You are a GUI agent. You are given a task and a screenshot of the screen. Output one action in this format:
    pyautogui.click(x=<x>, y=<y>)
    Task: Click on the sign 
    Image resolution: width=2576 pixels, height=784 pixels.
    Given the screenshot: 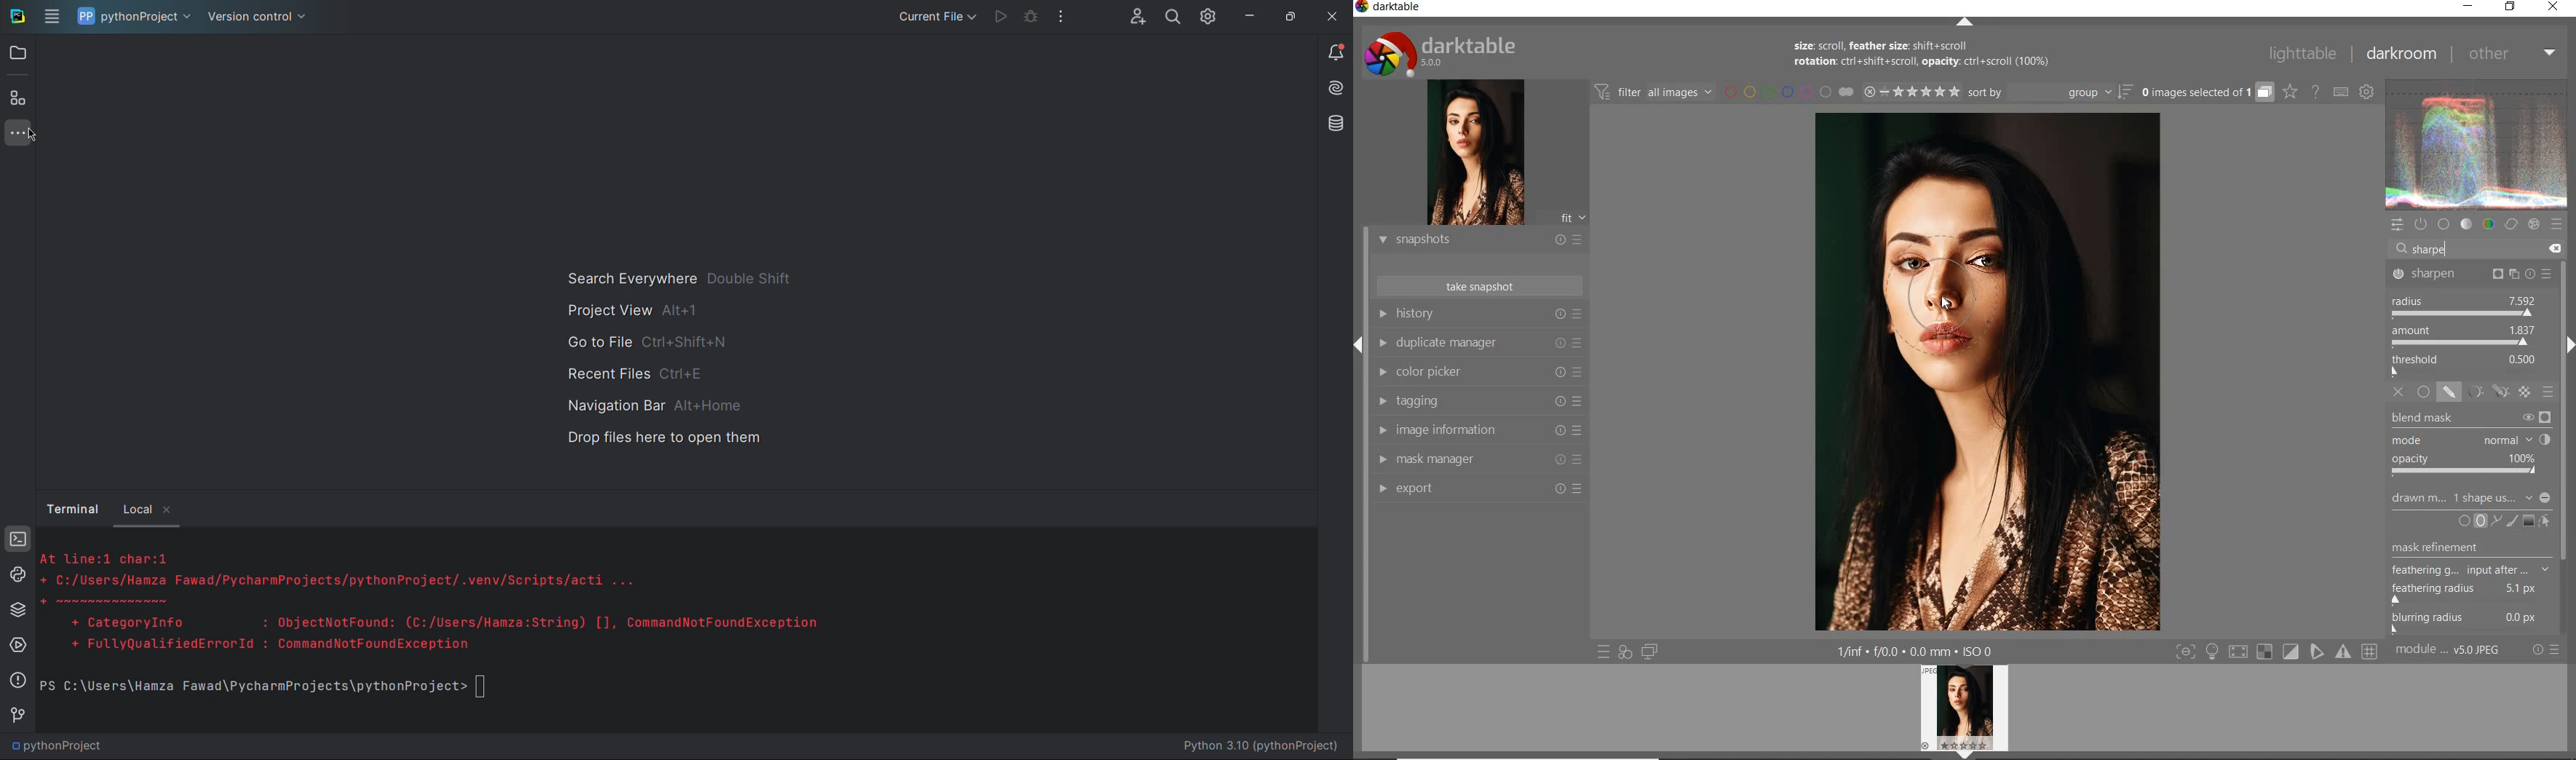 What is the action you would take?
    pyautogui.click(x=2265, y=653)
    